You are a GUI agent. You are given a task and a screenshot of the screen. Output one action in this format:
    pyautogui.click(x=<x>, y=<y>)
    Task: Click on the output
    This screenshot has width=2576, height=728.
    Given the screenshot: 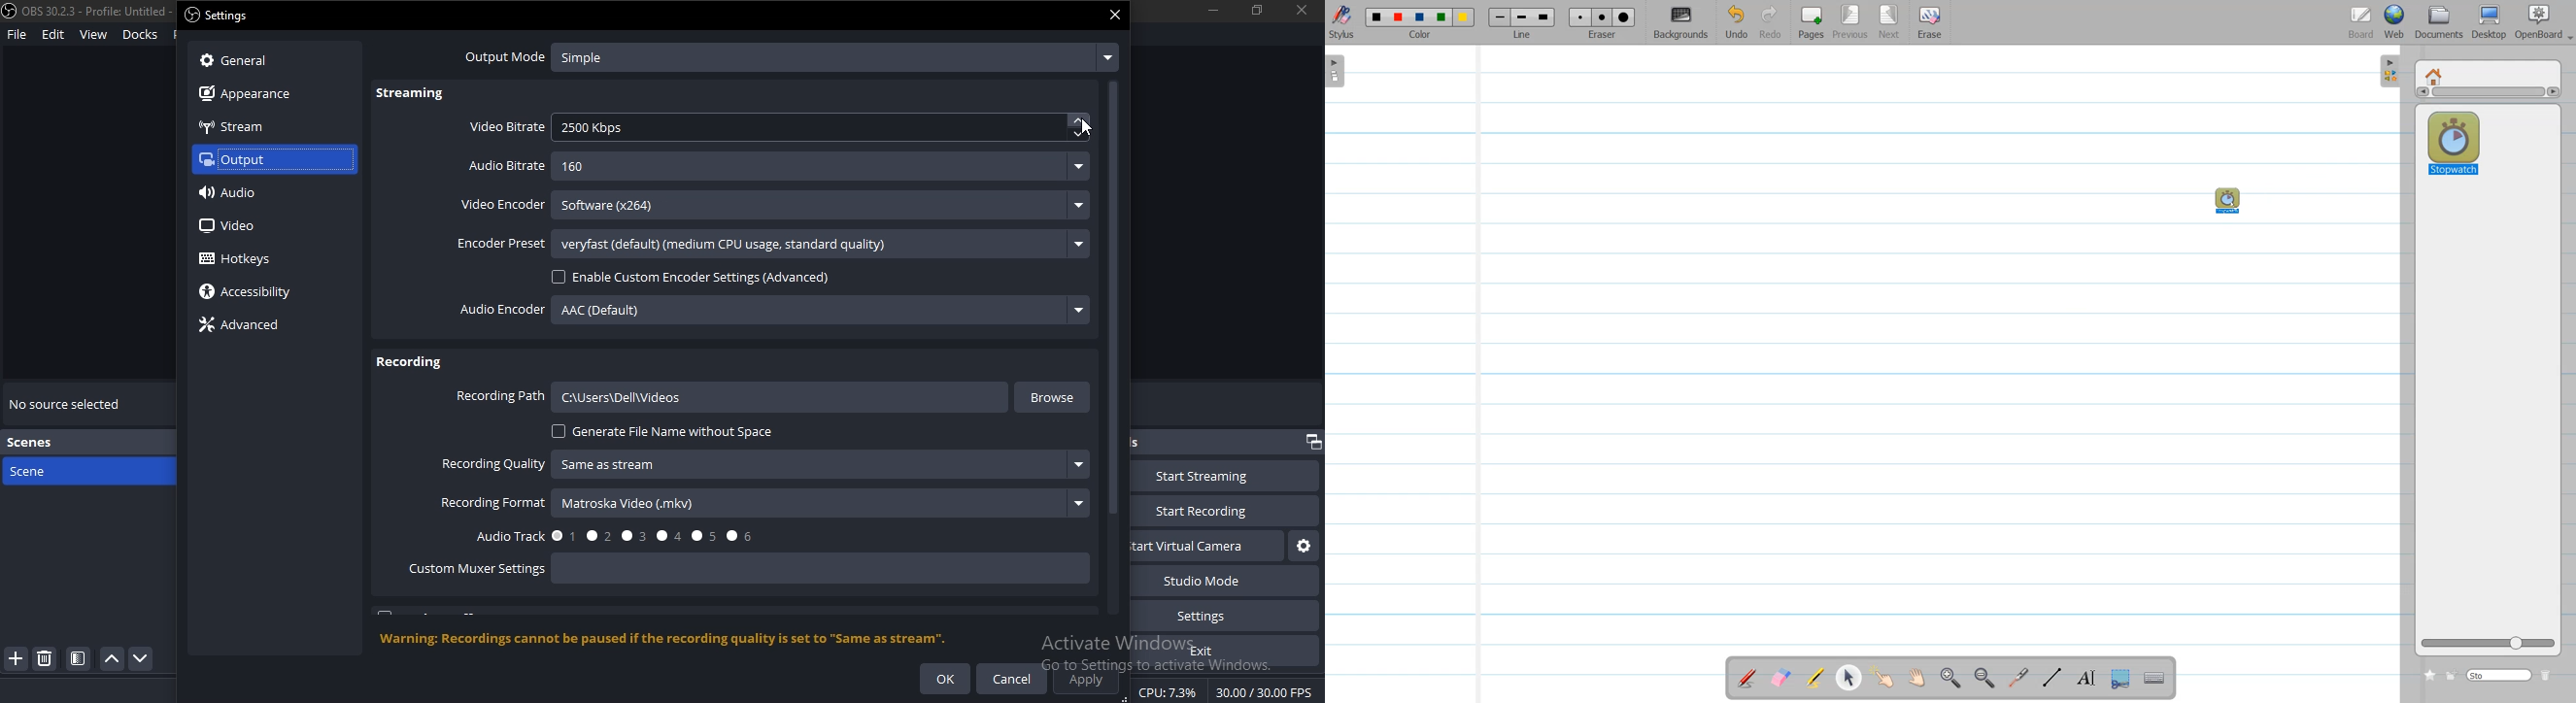 What is the action you would take?
    pyautogui.click(x=263, y=159)
    